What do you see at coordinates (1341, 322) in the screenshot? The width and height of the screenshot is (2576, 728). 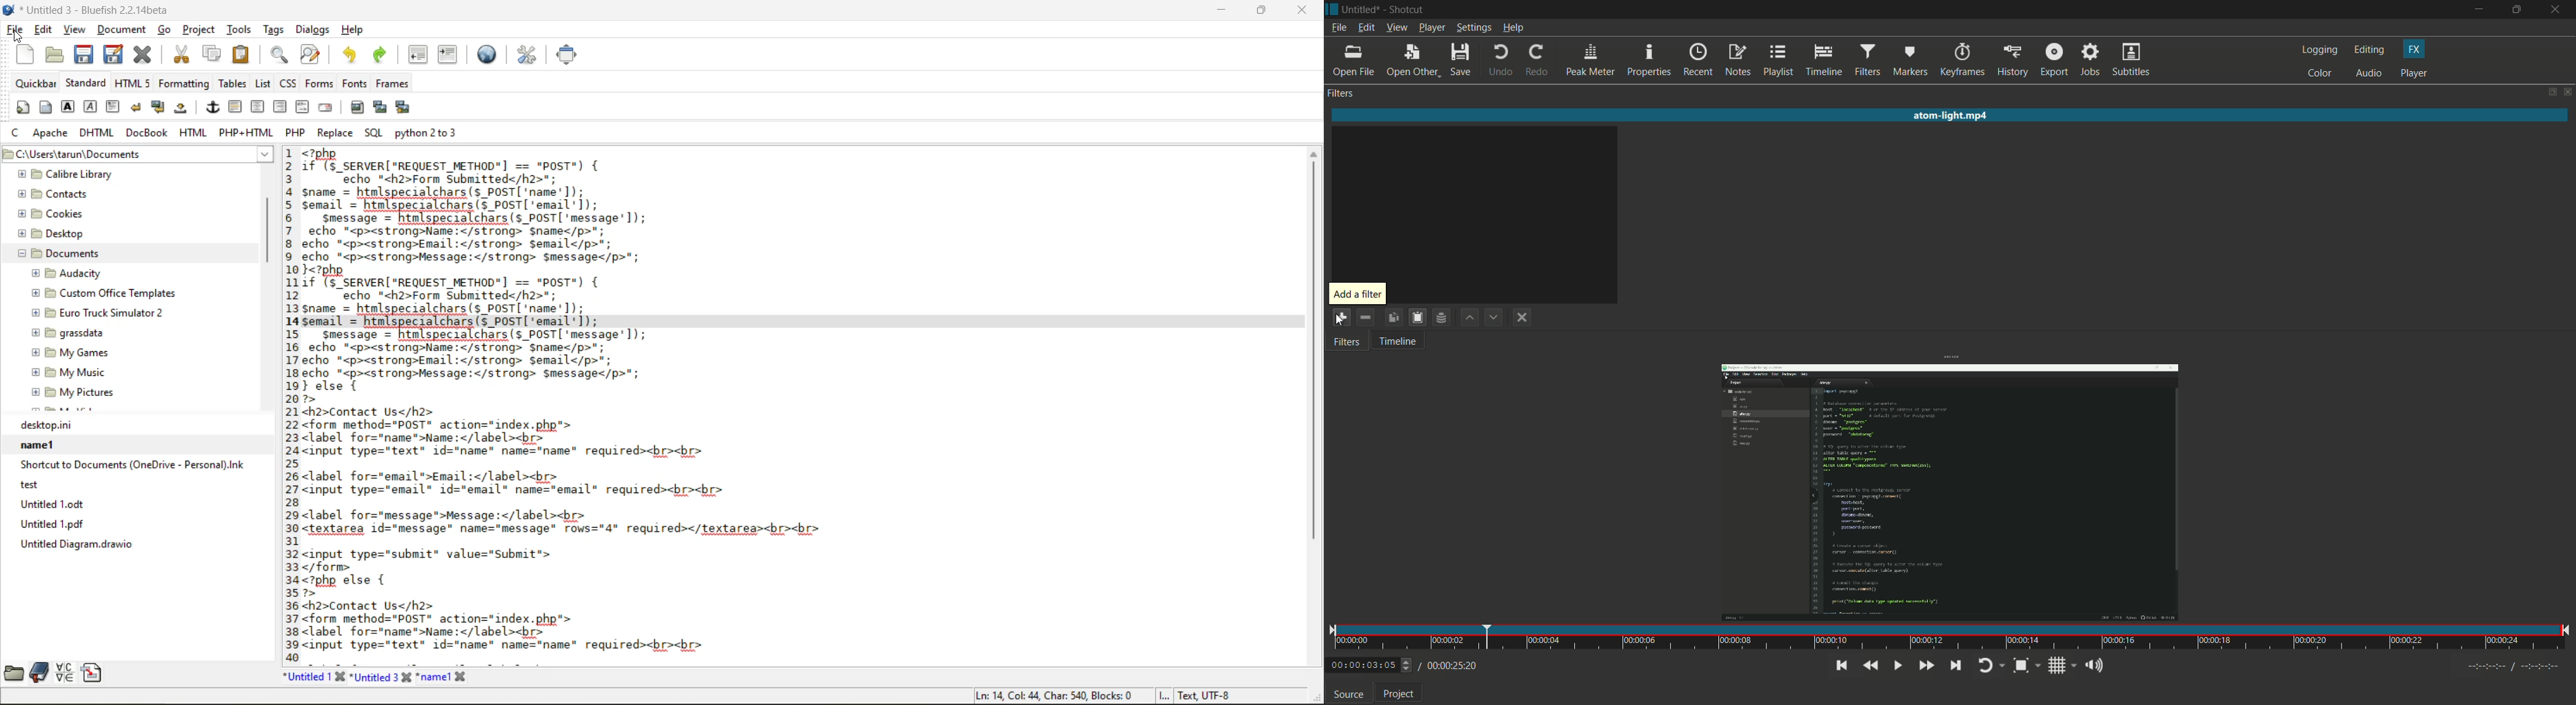 I see `cursor` at bounding box center [1341, 322].